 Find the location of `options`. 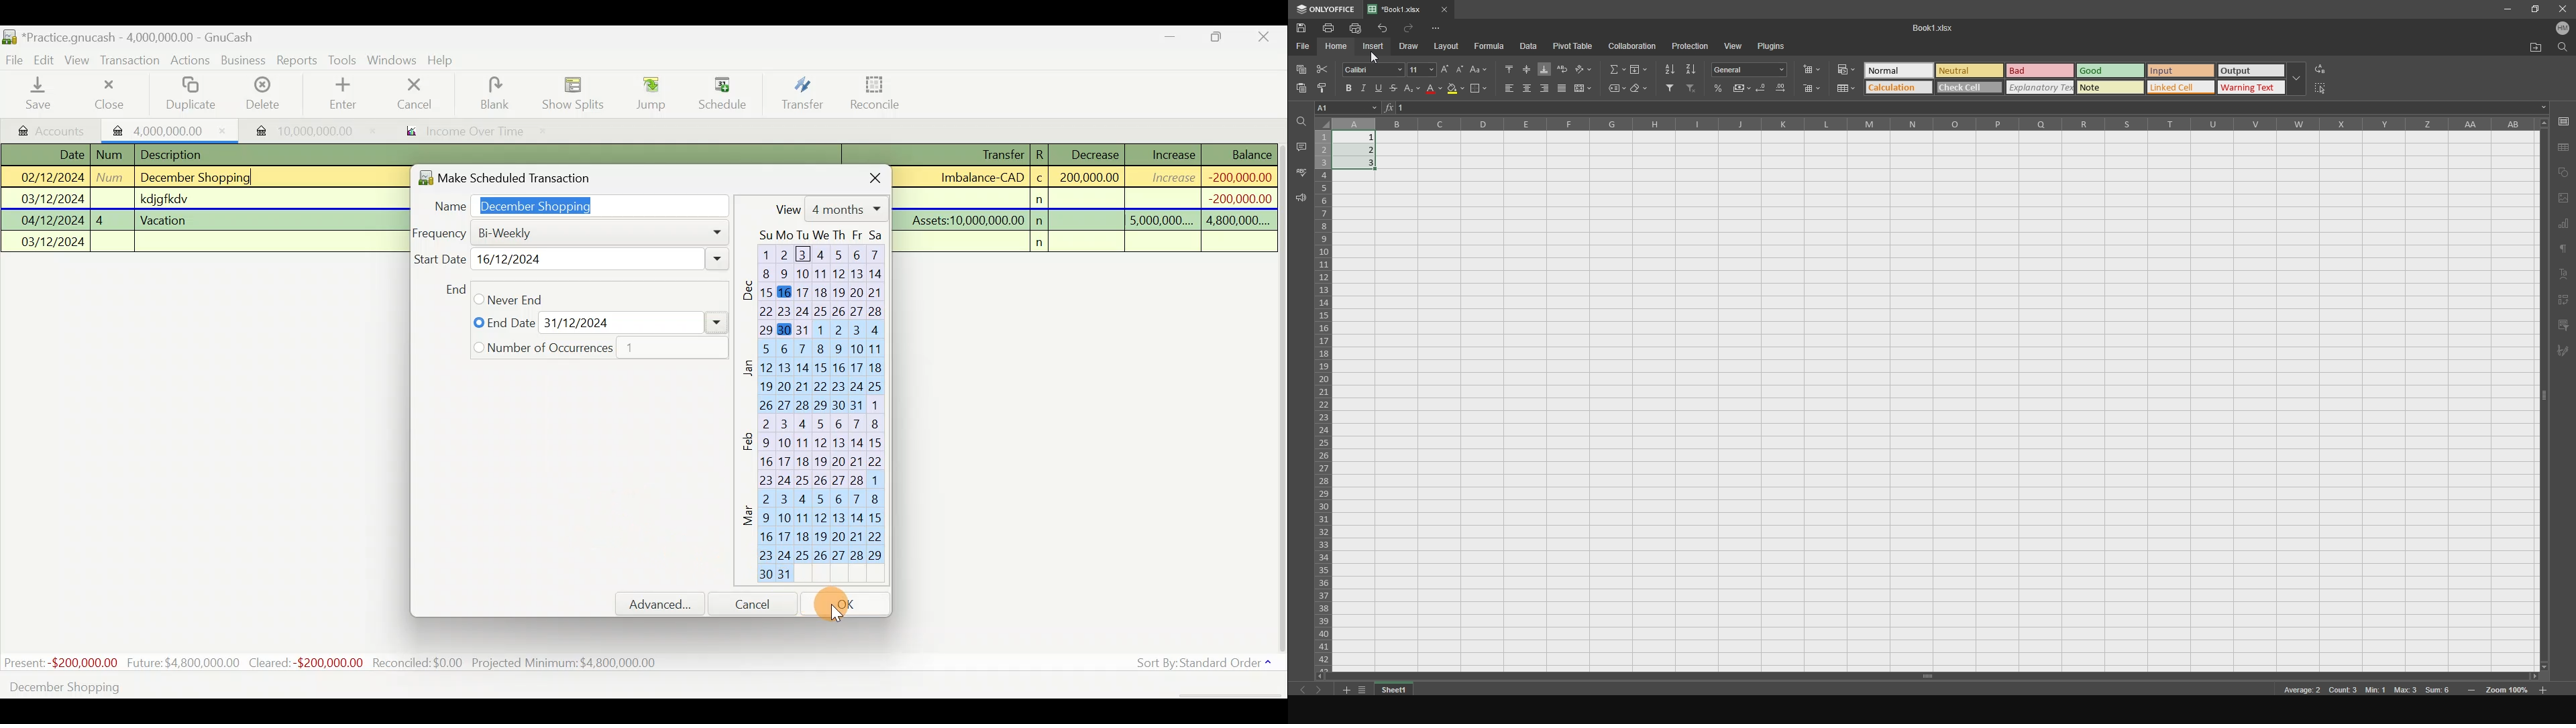

options is located at coordinates (1445, 27).